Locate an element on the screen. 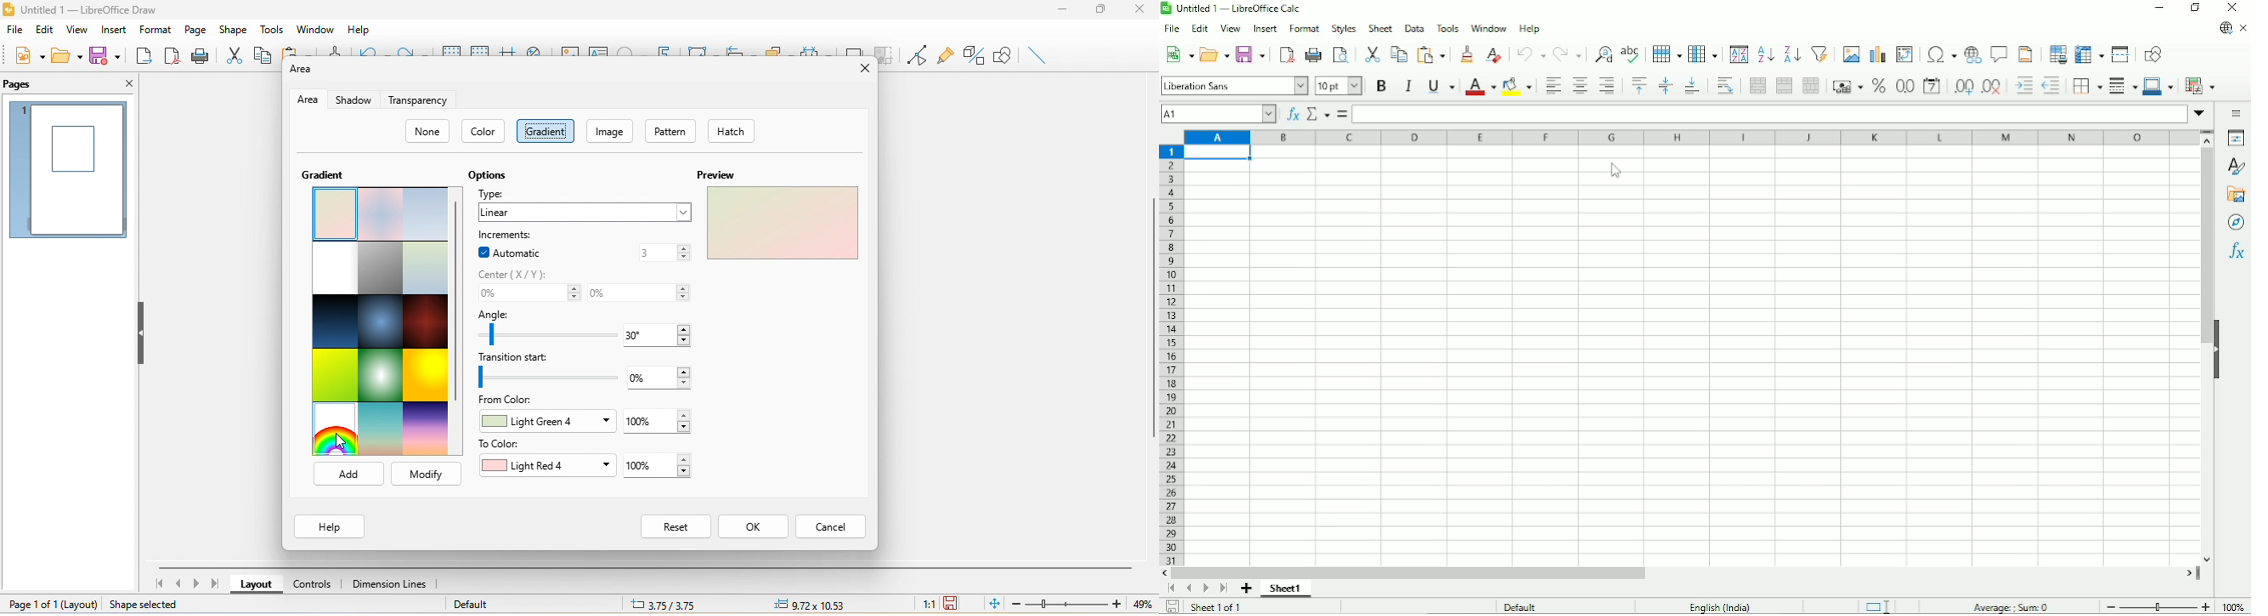 Image resolution: width=2268 pixels, height=616 pixels. Update available is located at coordinates (2224, 28).